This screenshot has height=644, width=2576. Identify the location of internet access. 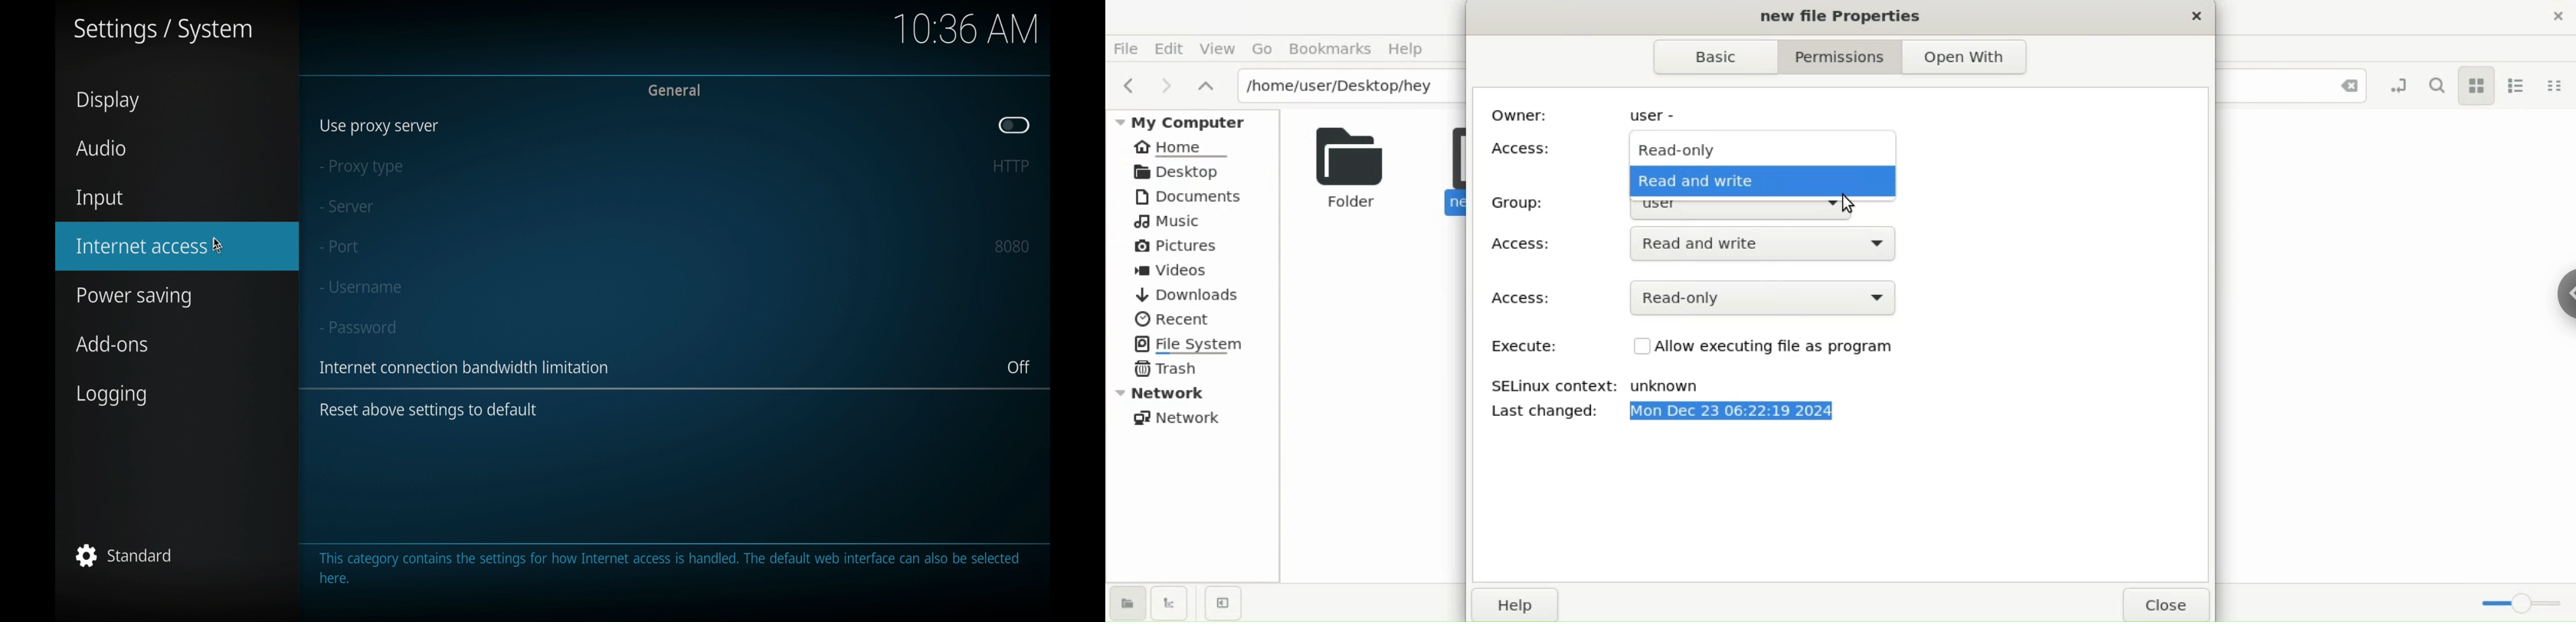
(143, 246).